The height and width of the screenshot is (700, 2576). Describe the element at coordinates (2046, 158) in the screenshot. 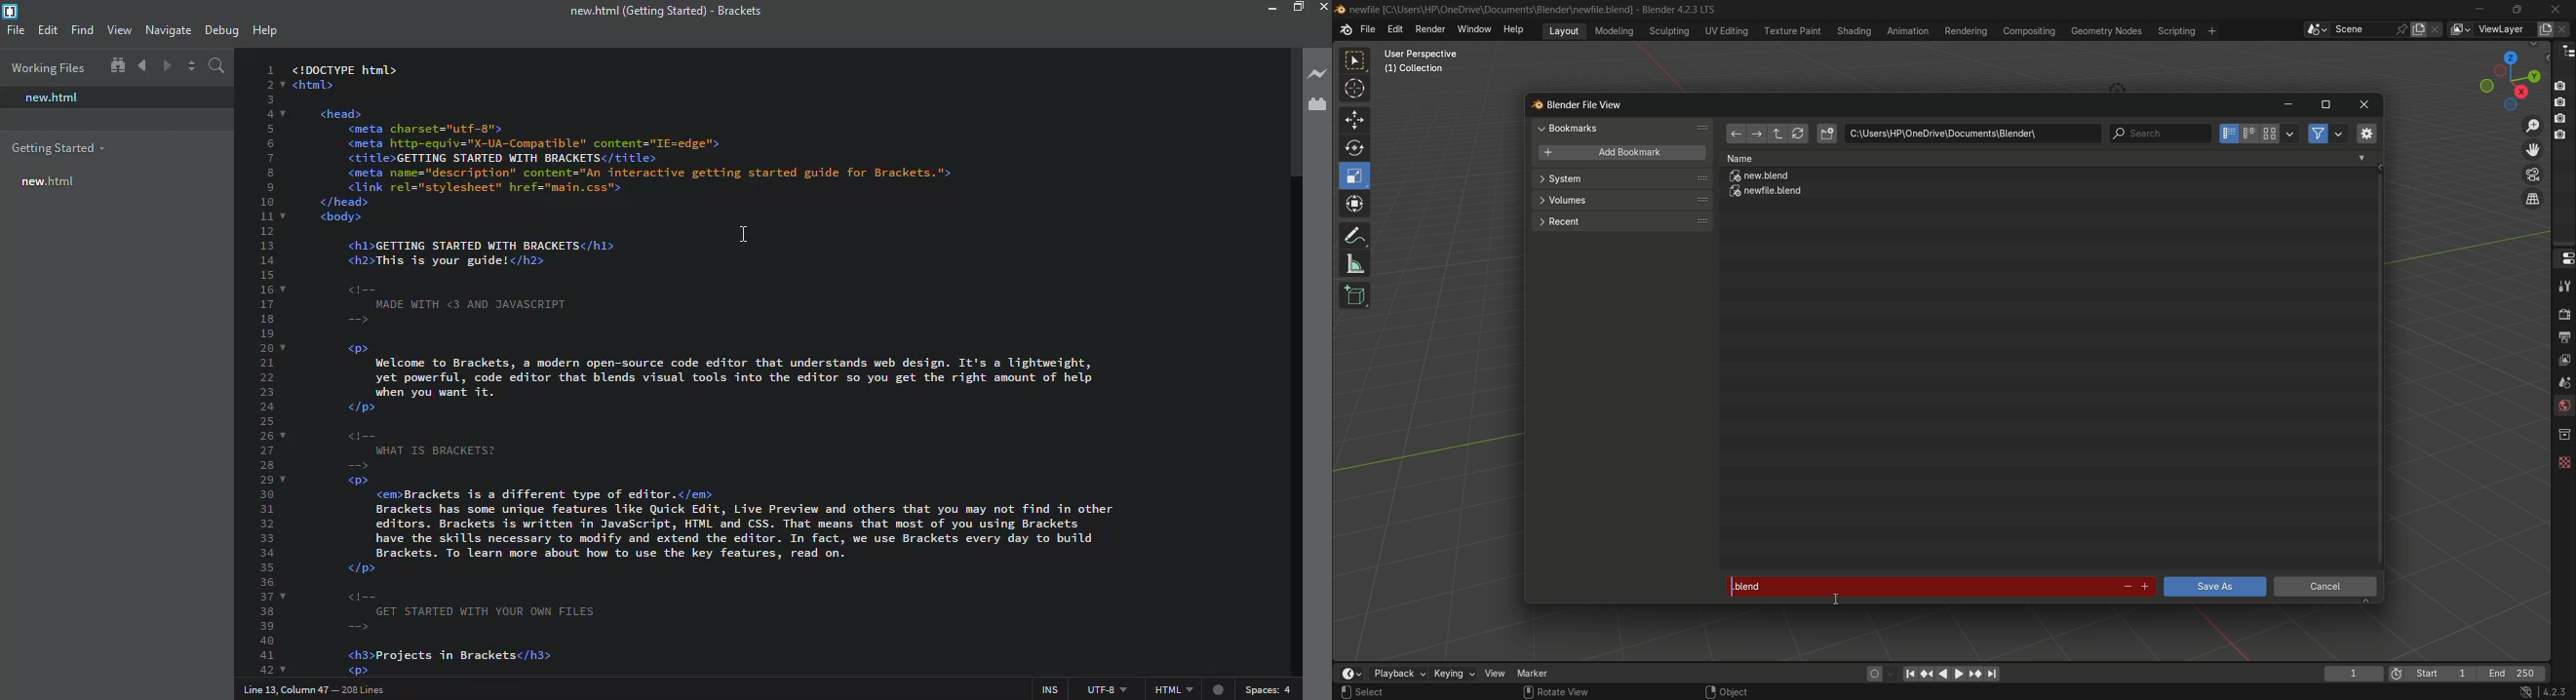

I see `Name` at that location.